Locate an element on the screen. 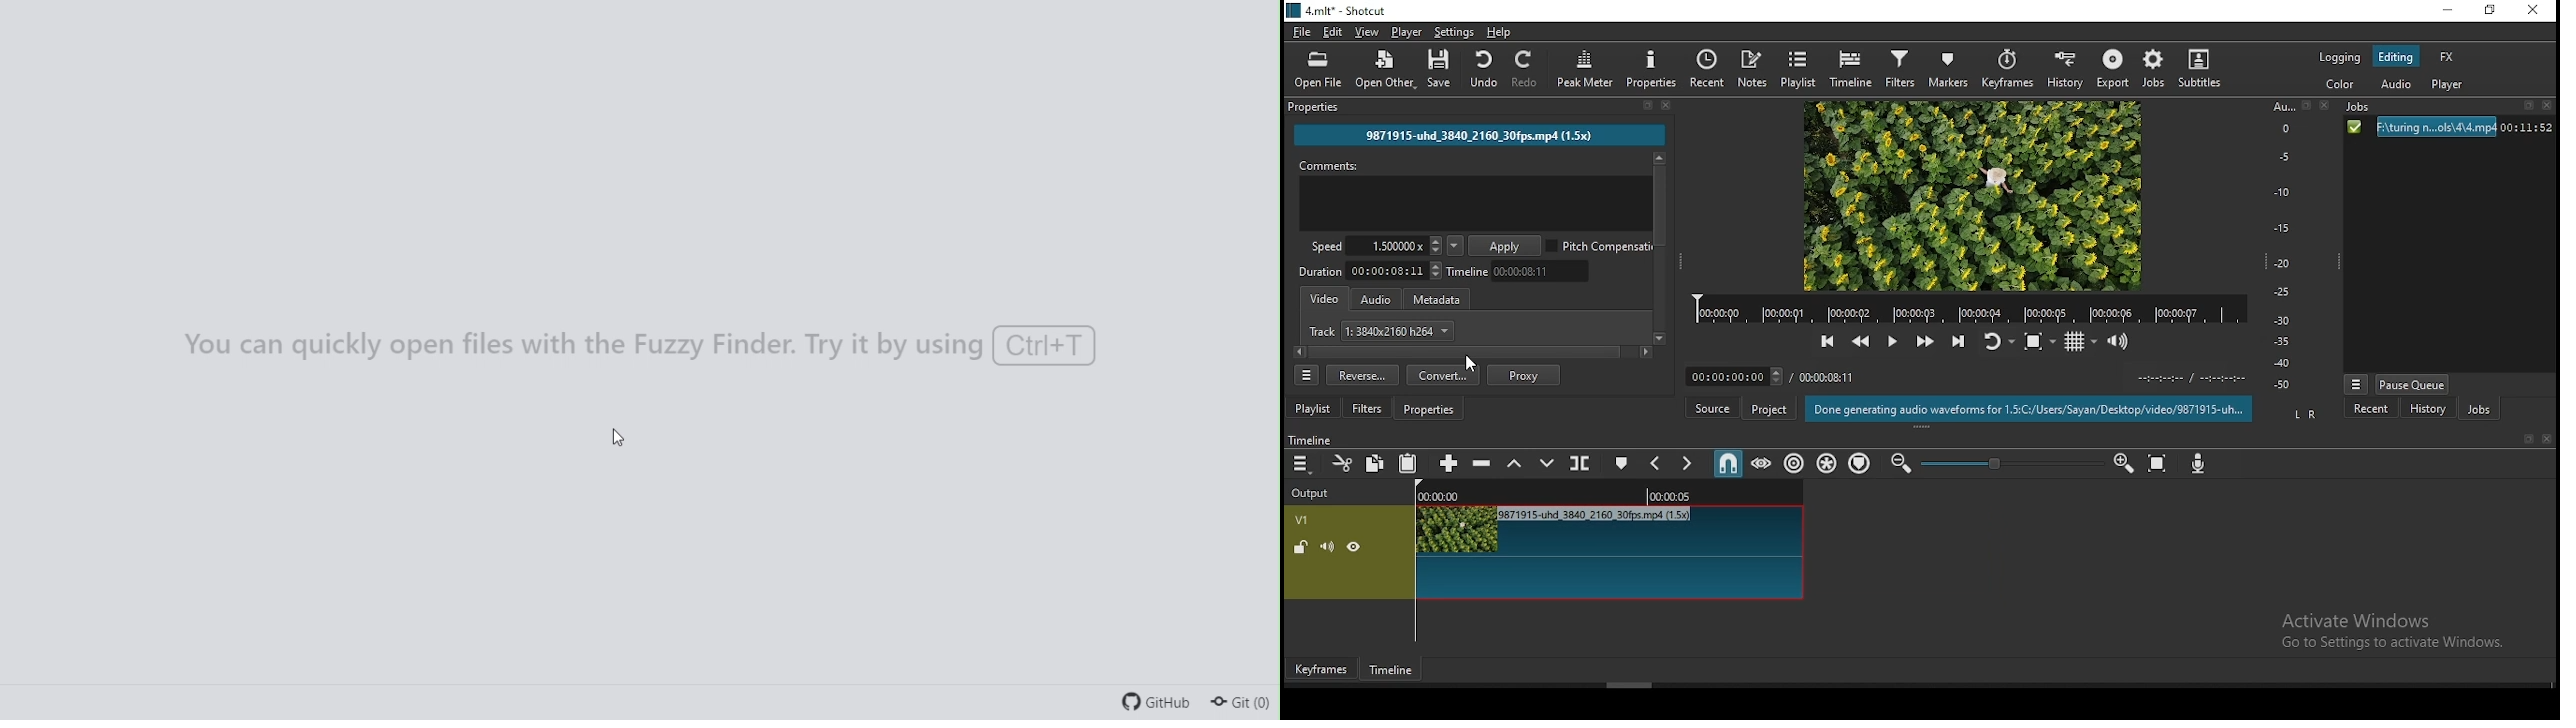  create/edit marker is located at coordinates (1622, 462).